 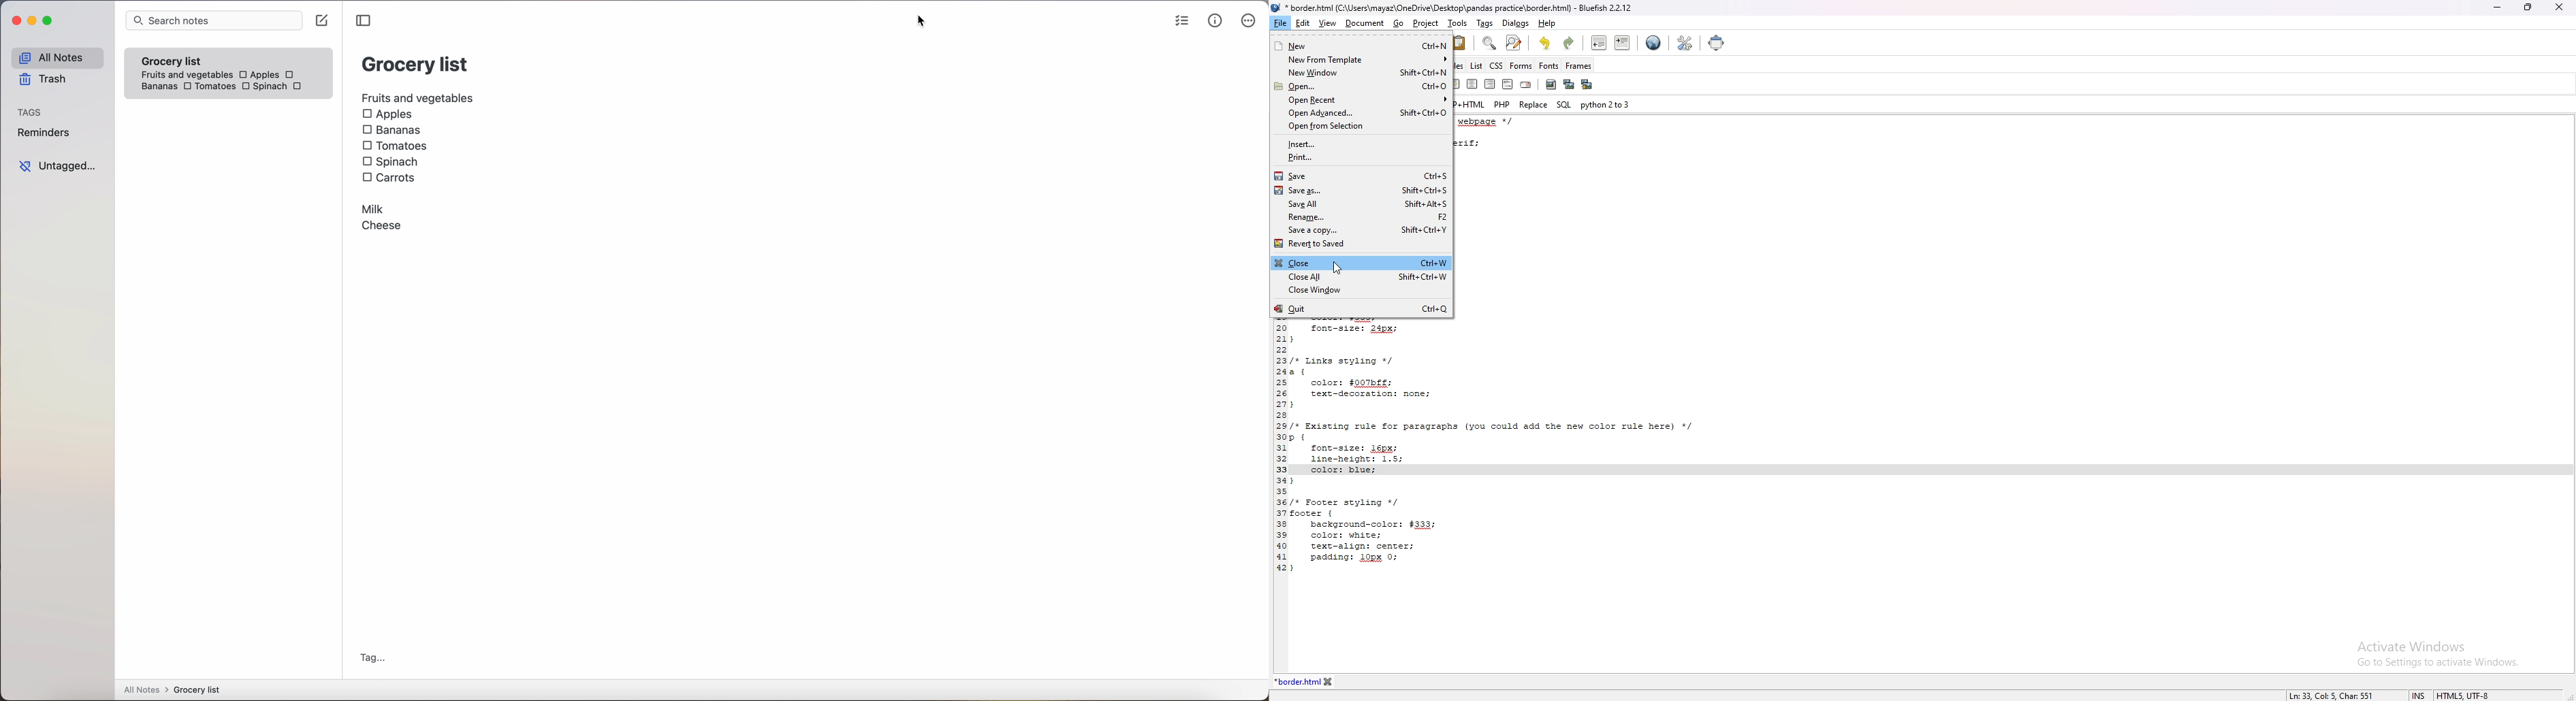 I want to click on new window, so click(x=1362, y=74).